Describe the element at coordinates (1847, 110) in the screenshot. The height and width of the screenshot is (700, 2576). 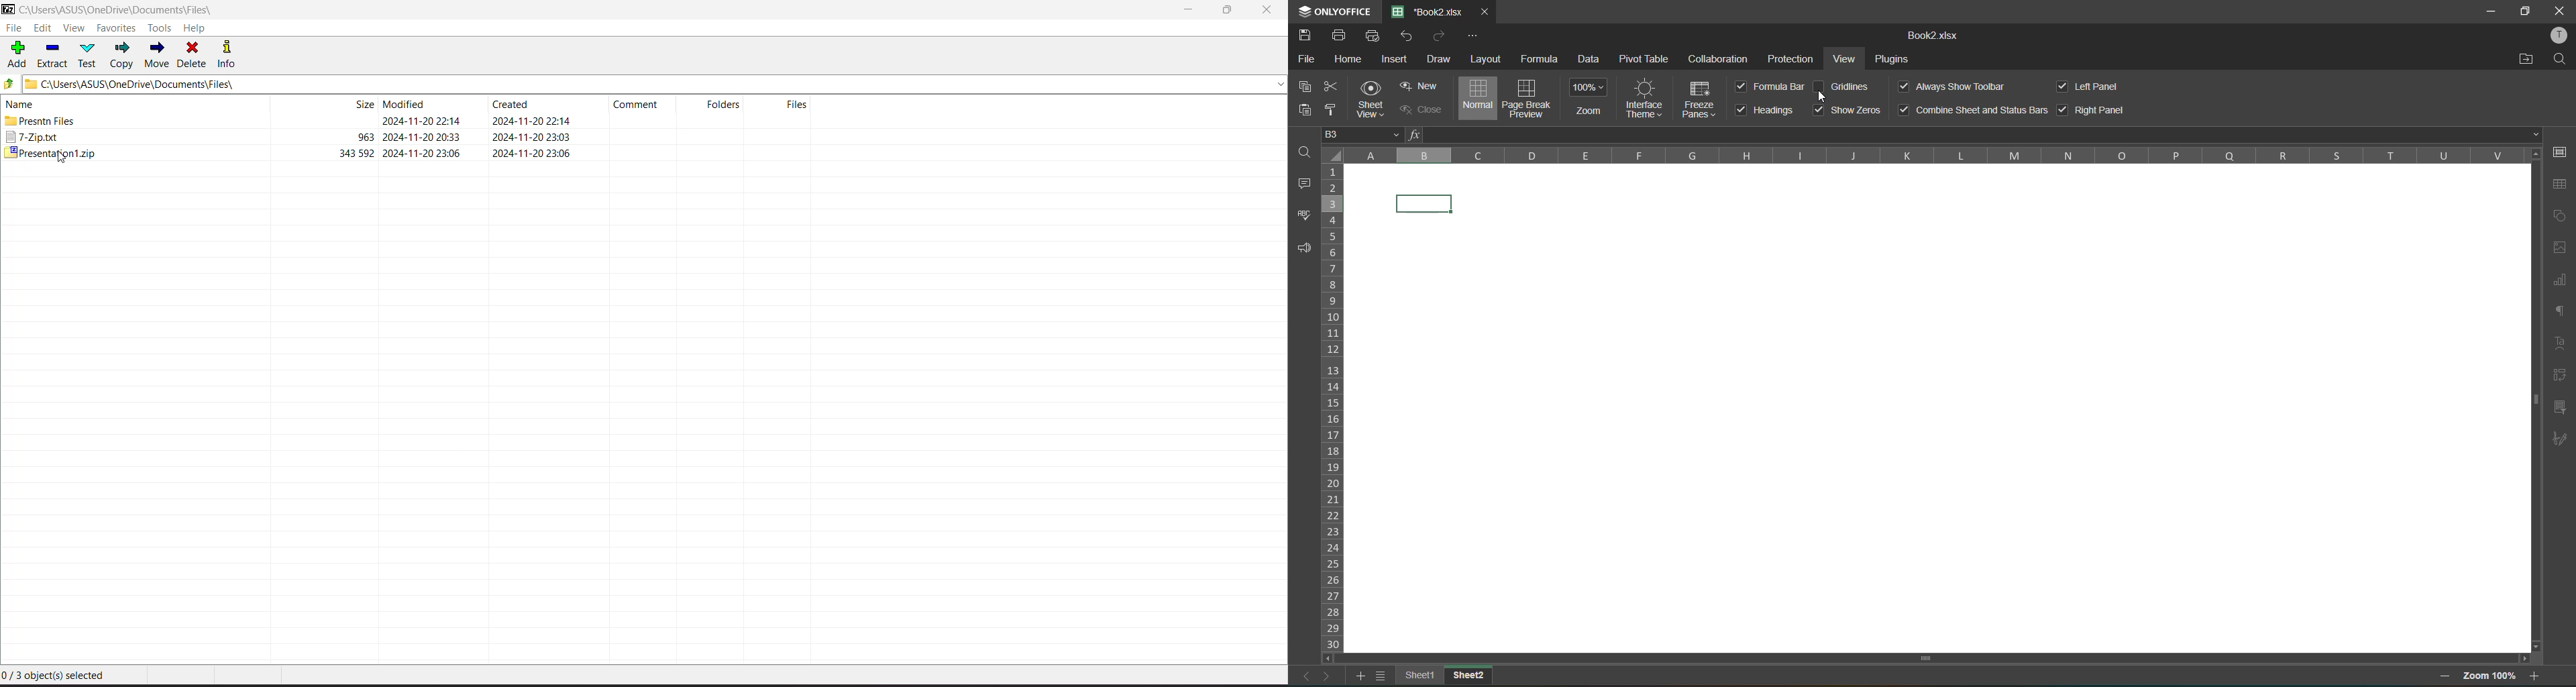
I see `show zeros` at that location.